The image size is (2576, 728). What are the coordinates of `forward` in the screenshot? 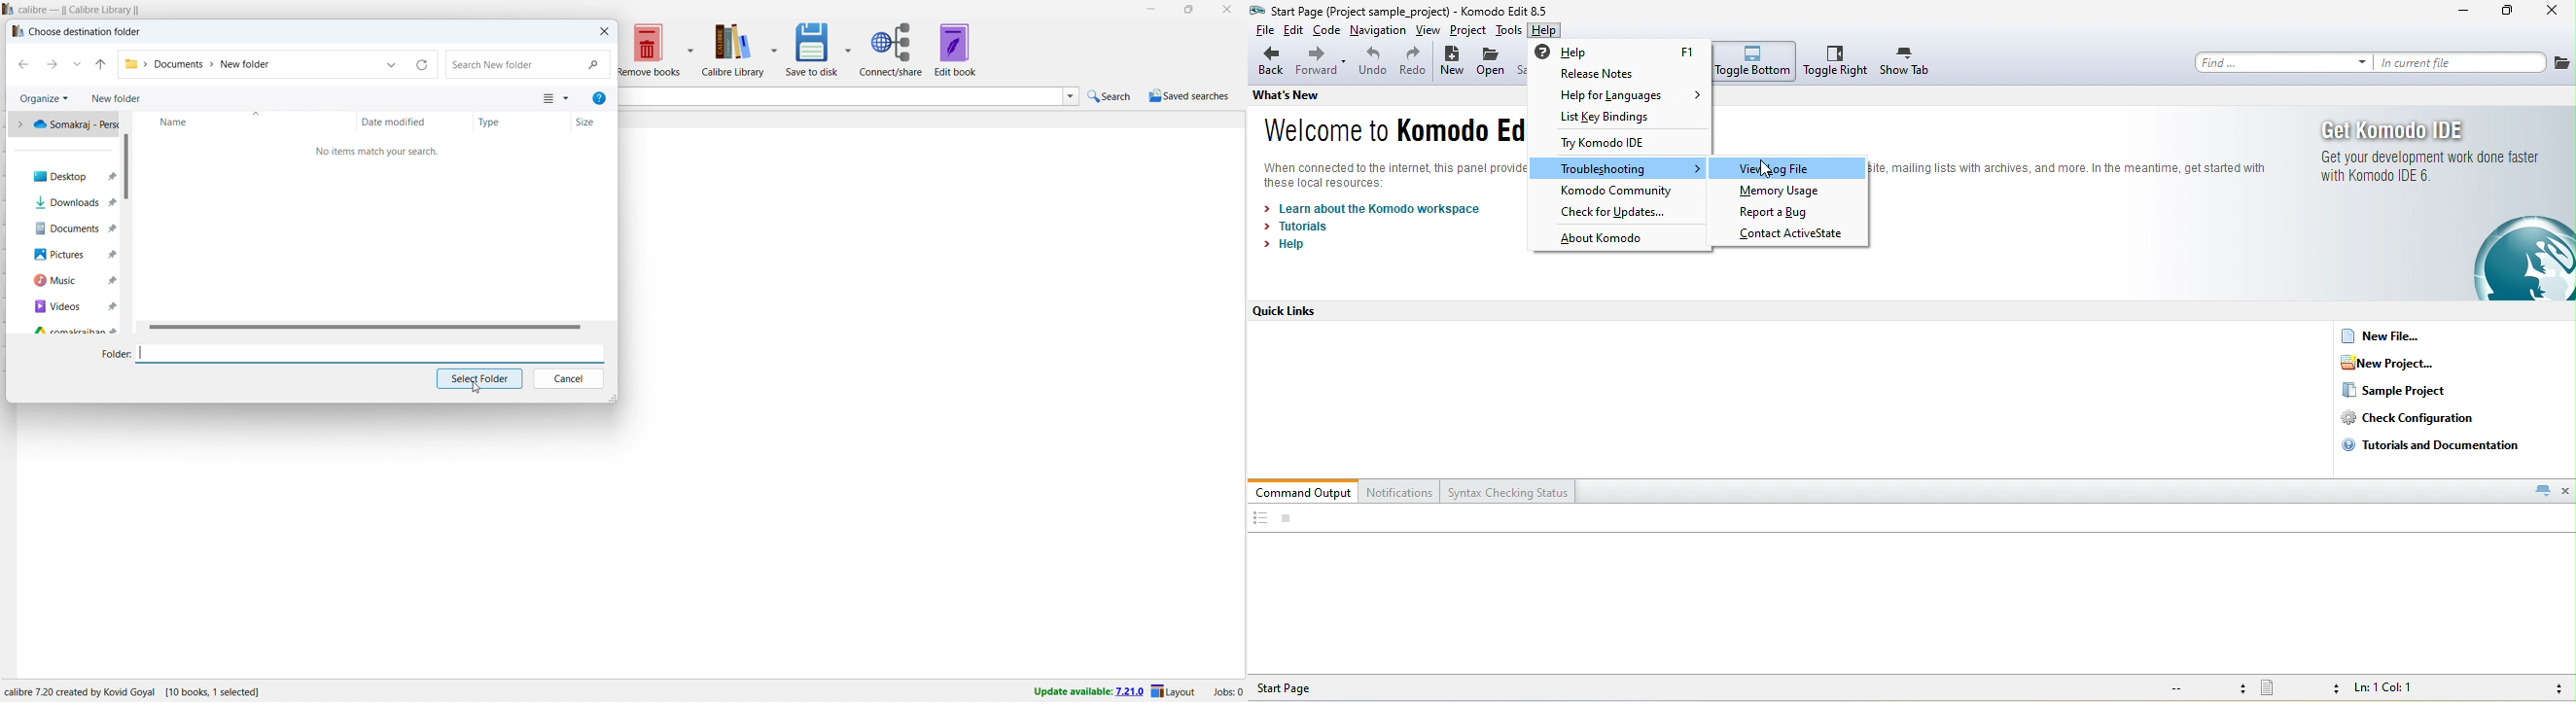 It's located at (1322, 63).